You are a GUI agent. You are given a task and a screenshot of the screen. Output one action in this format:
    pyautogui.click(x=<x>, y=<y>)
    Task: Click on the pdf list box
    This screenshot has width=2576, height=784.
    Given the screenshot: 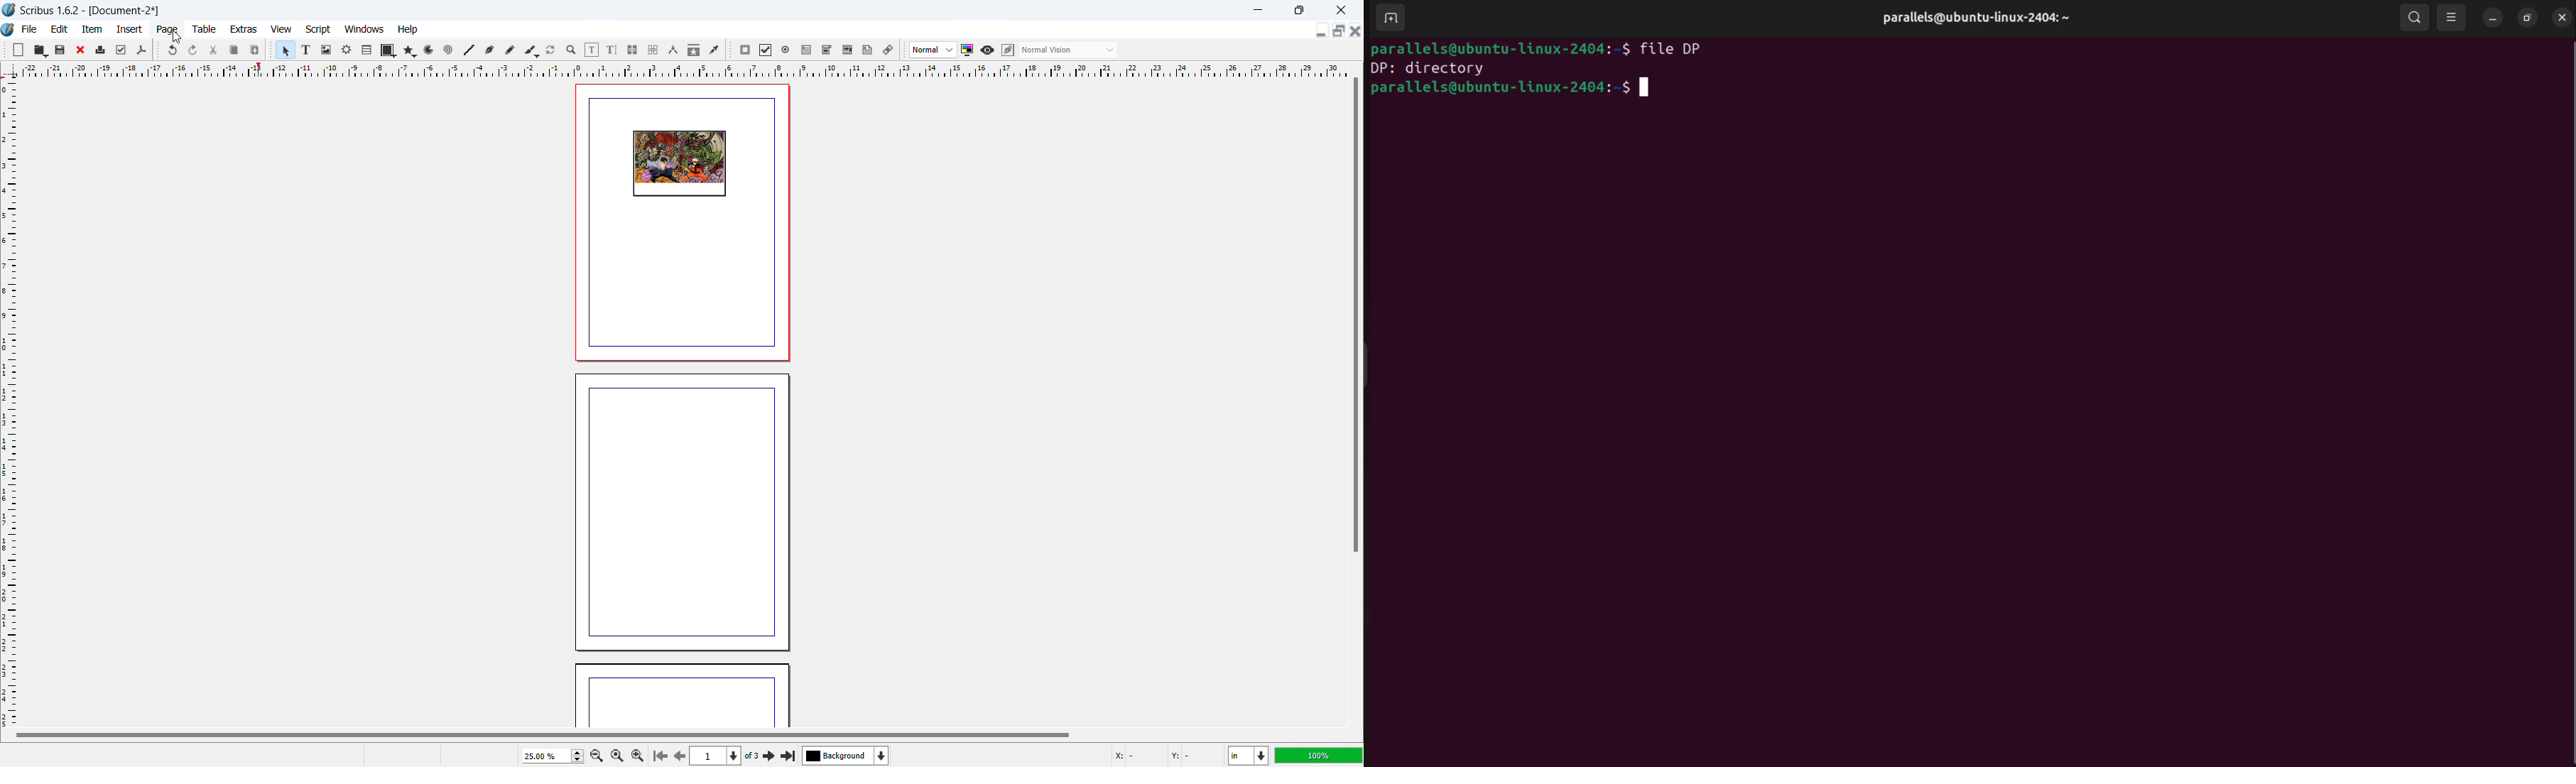 What is the action you would take?
    pyautogui.click(x=847, y=50)
    